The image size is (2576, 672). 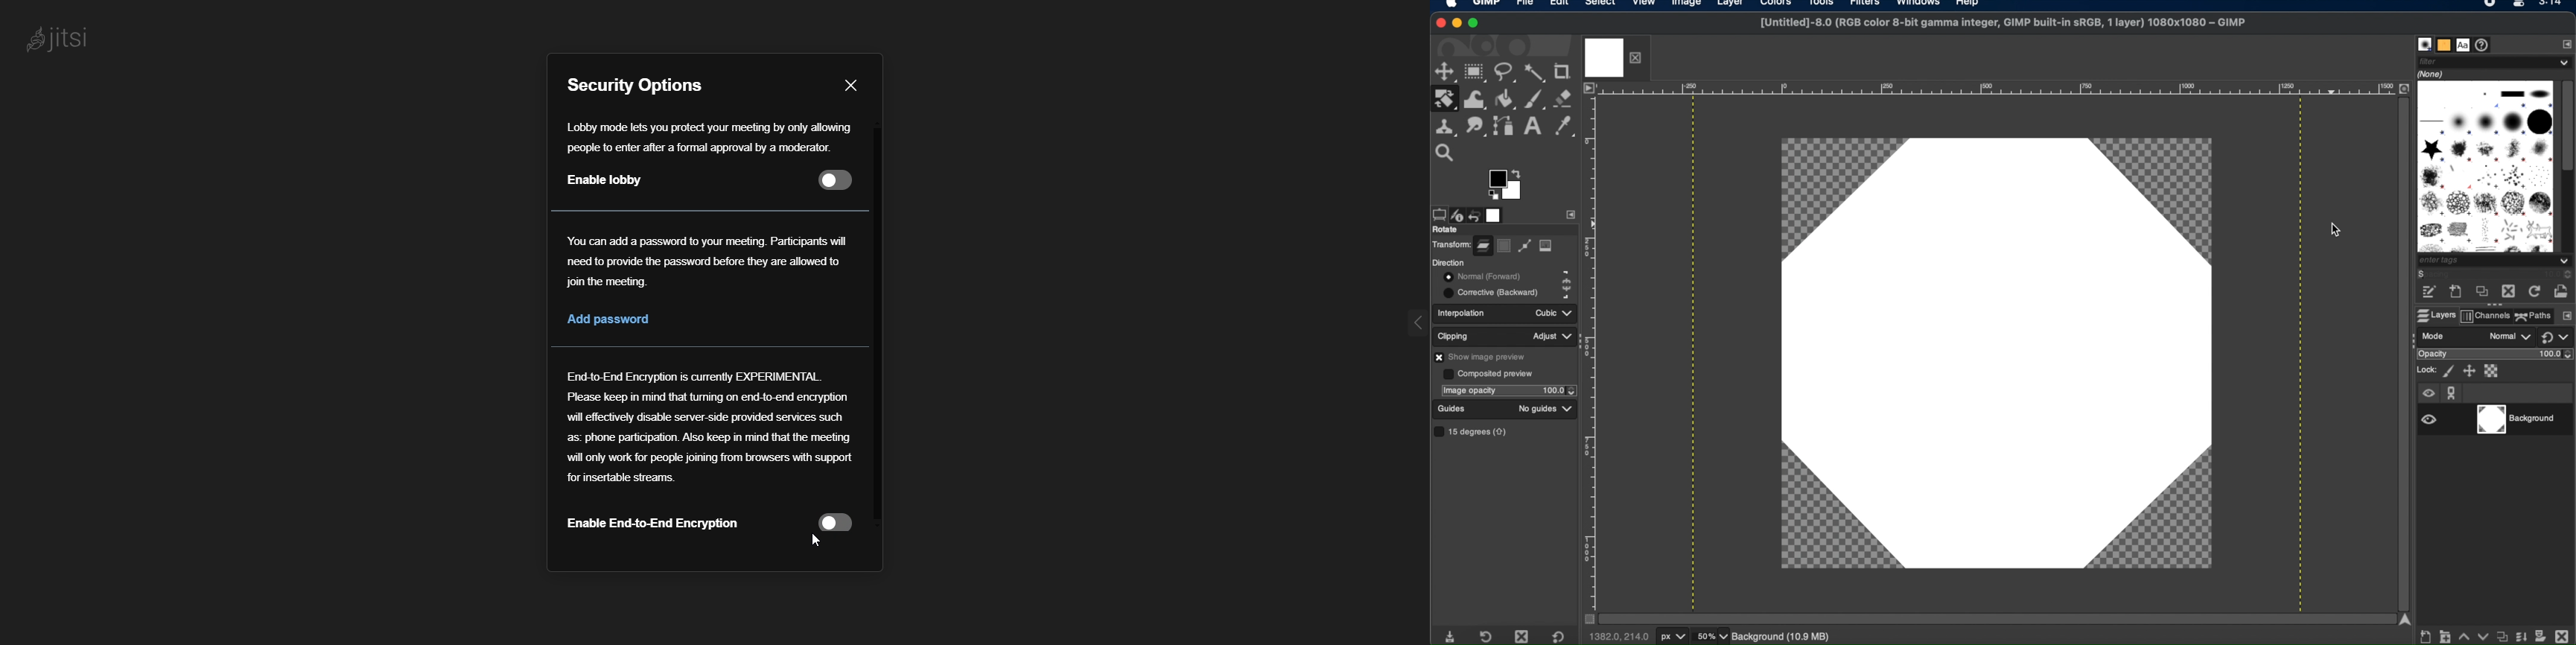 What do you see at coordinates (1563, 637) in the screenshot?
I see `restore to default value` at bounding box center [1563, 637].